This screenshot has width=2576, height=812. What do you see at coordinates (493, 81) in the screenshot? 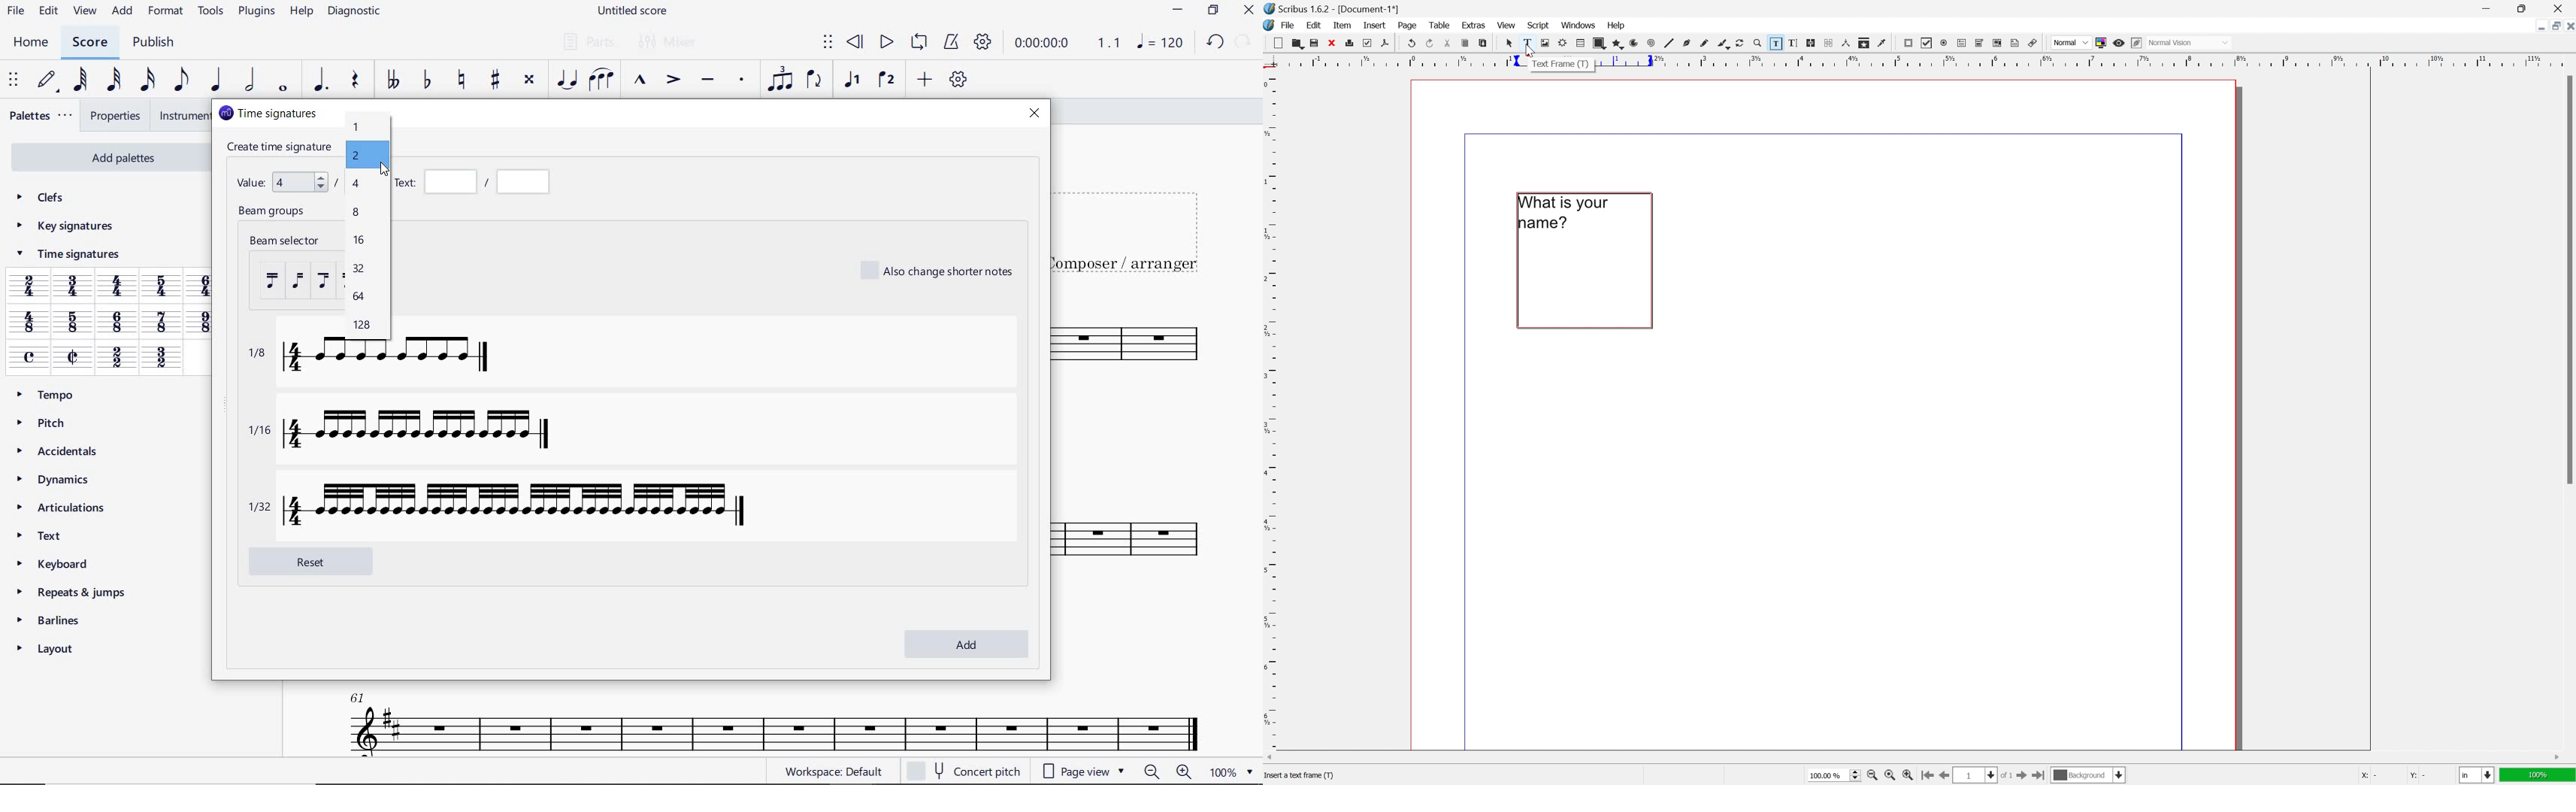
I see `TOGGLE SHARP` at bounding box center [493, 81].